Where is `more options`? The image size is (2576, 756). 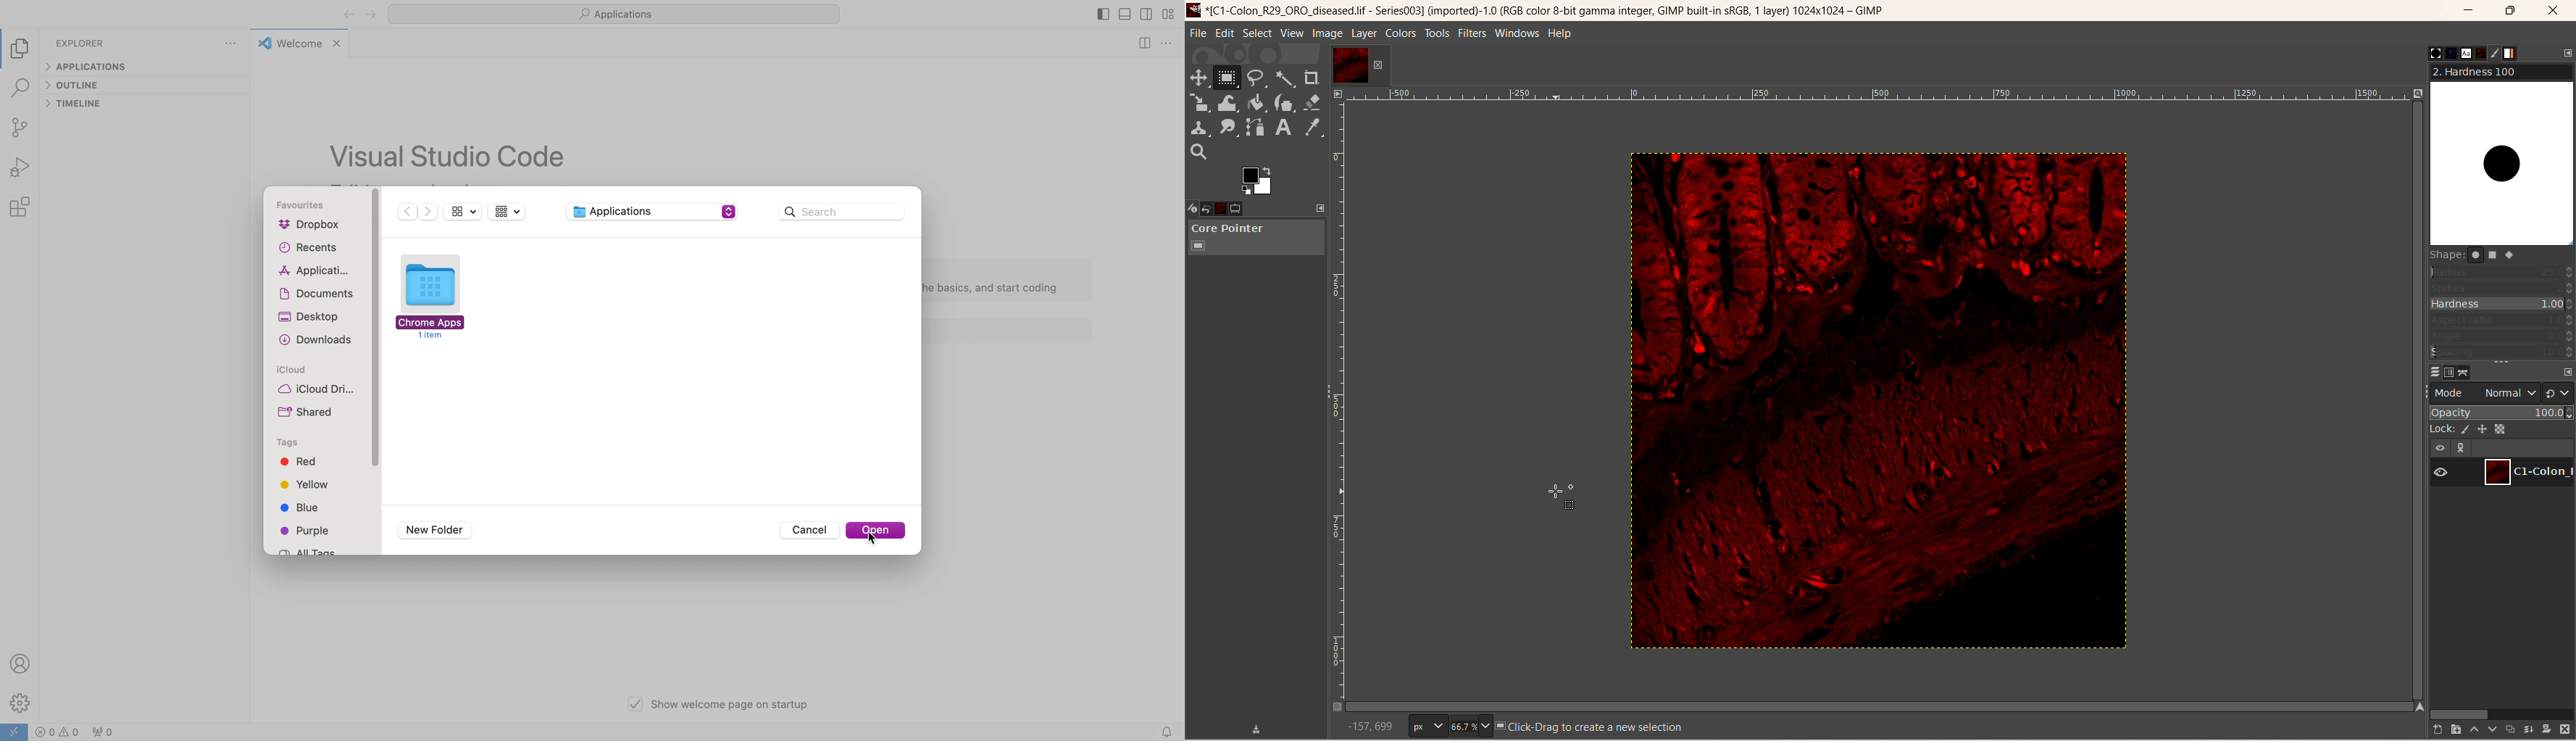 more options is located at coordinates (232, 44).